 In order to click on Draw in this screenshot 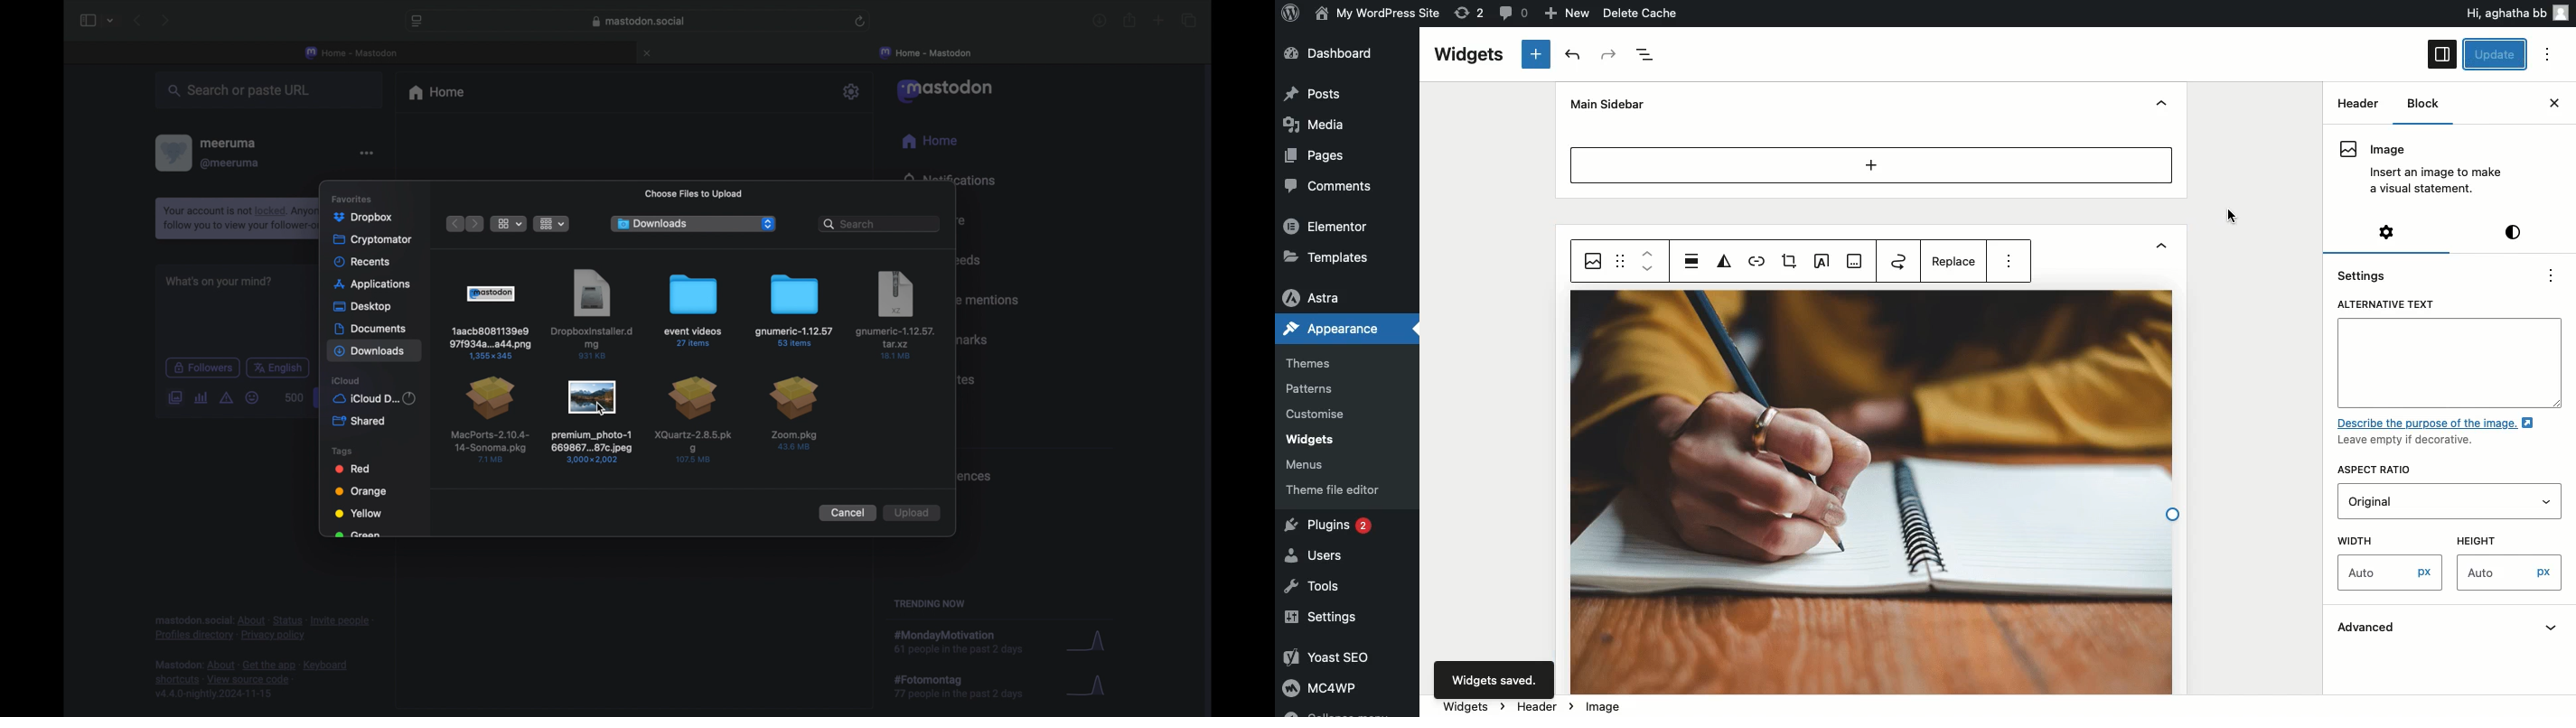, I will do `click(1898, 260)`.